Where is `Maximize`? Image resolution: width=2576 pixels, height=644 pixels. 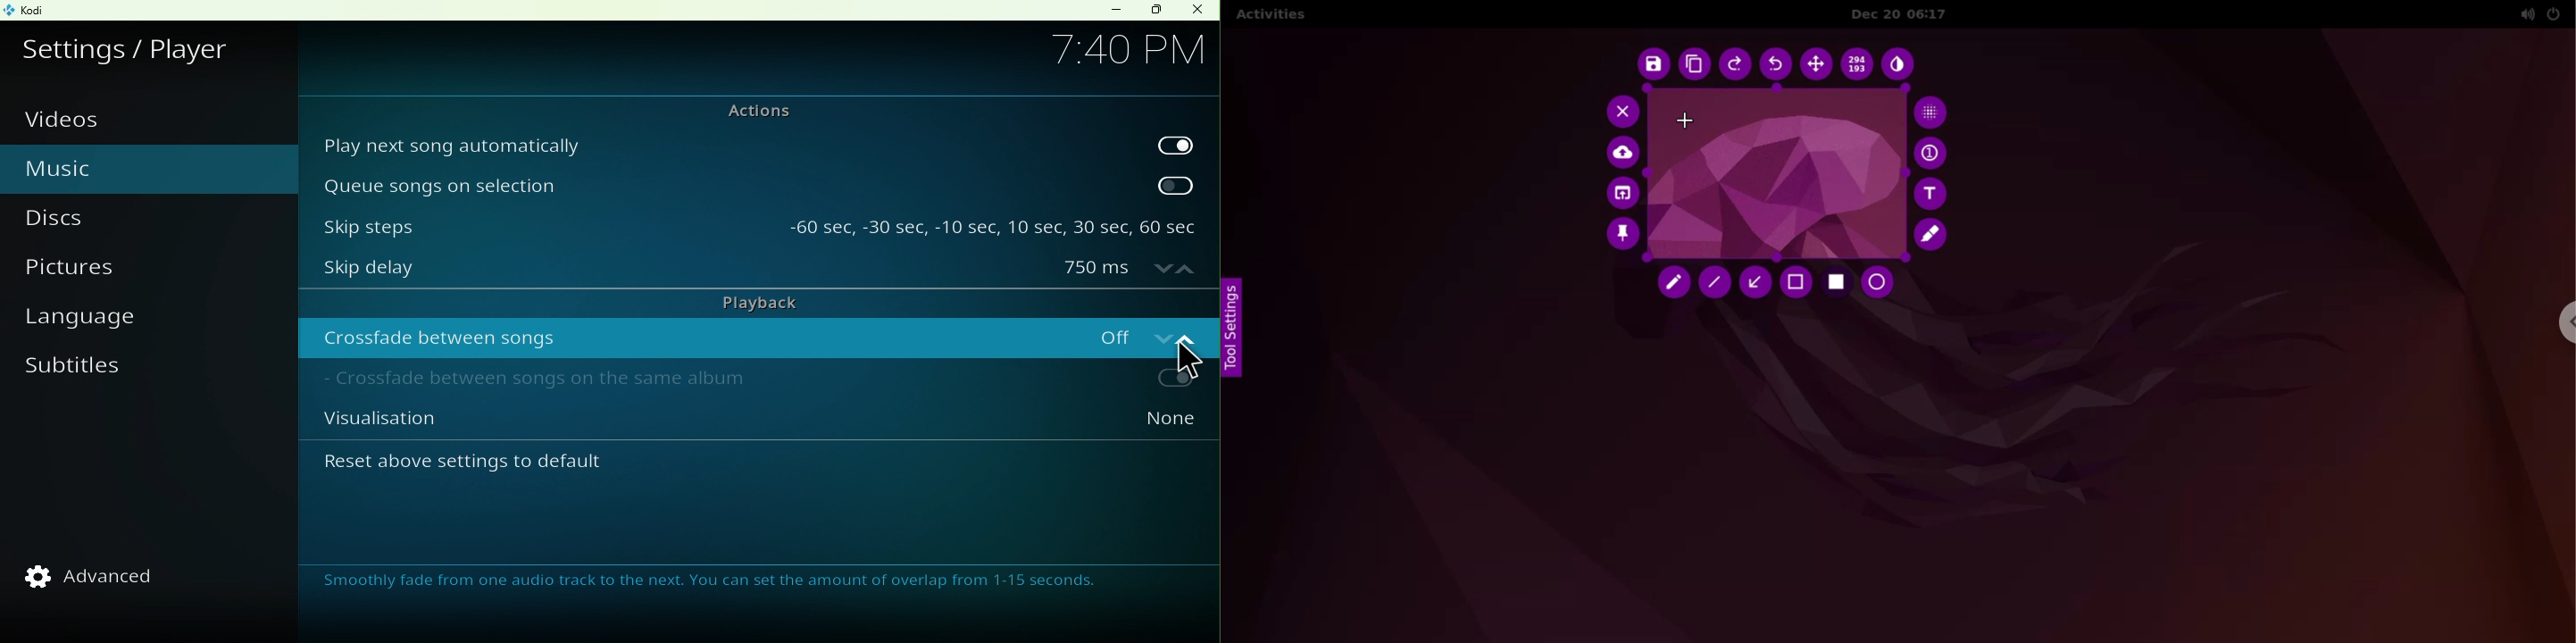
Maximize is located at coordinates (1155, 11).